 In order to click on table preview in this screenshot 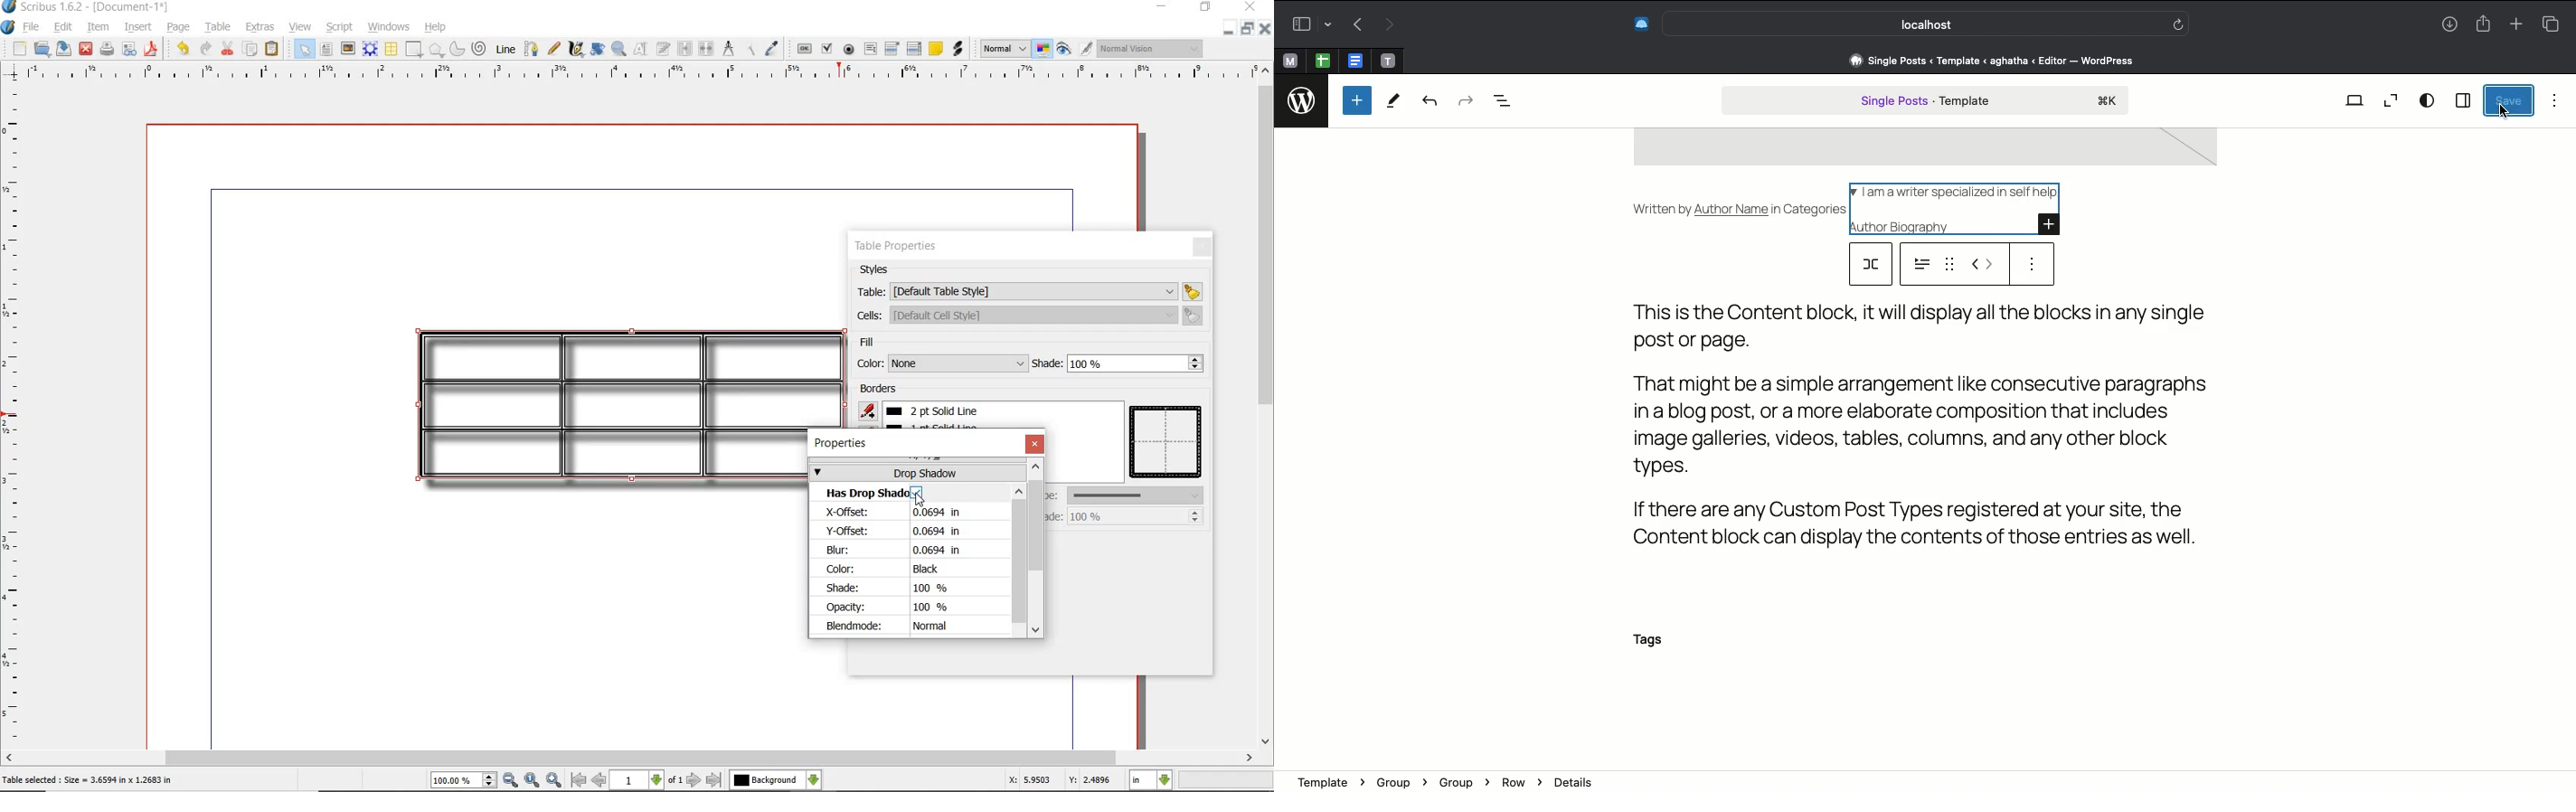, I will do `click(1168, 443)`.